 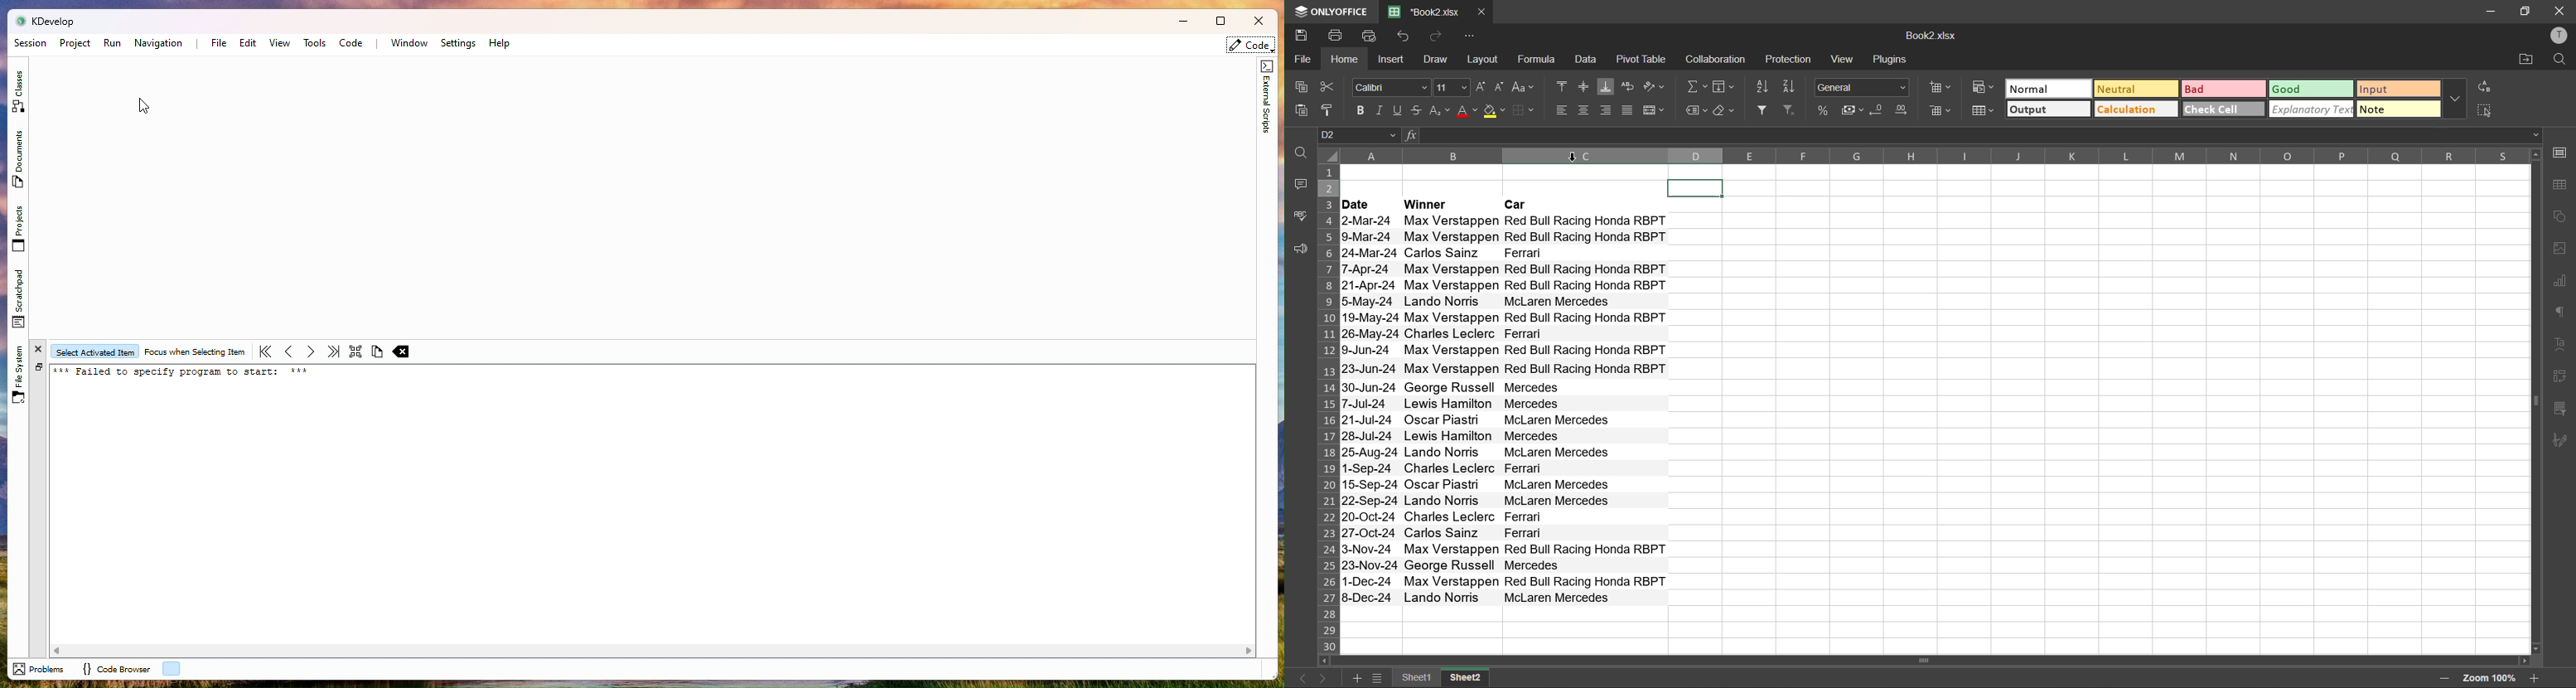 What do you see at coordinates (2558, 155) in the screenshot?
I see `cell settings` at bounding box center [2558, 155].